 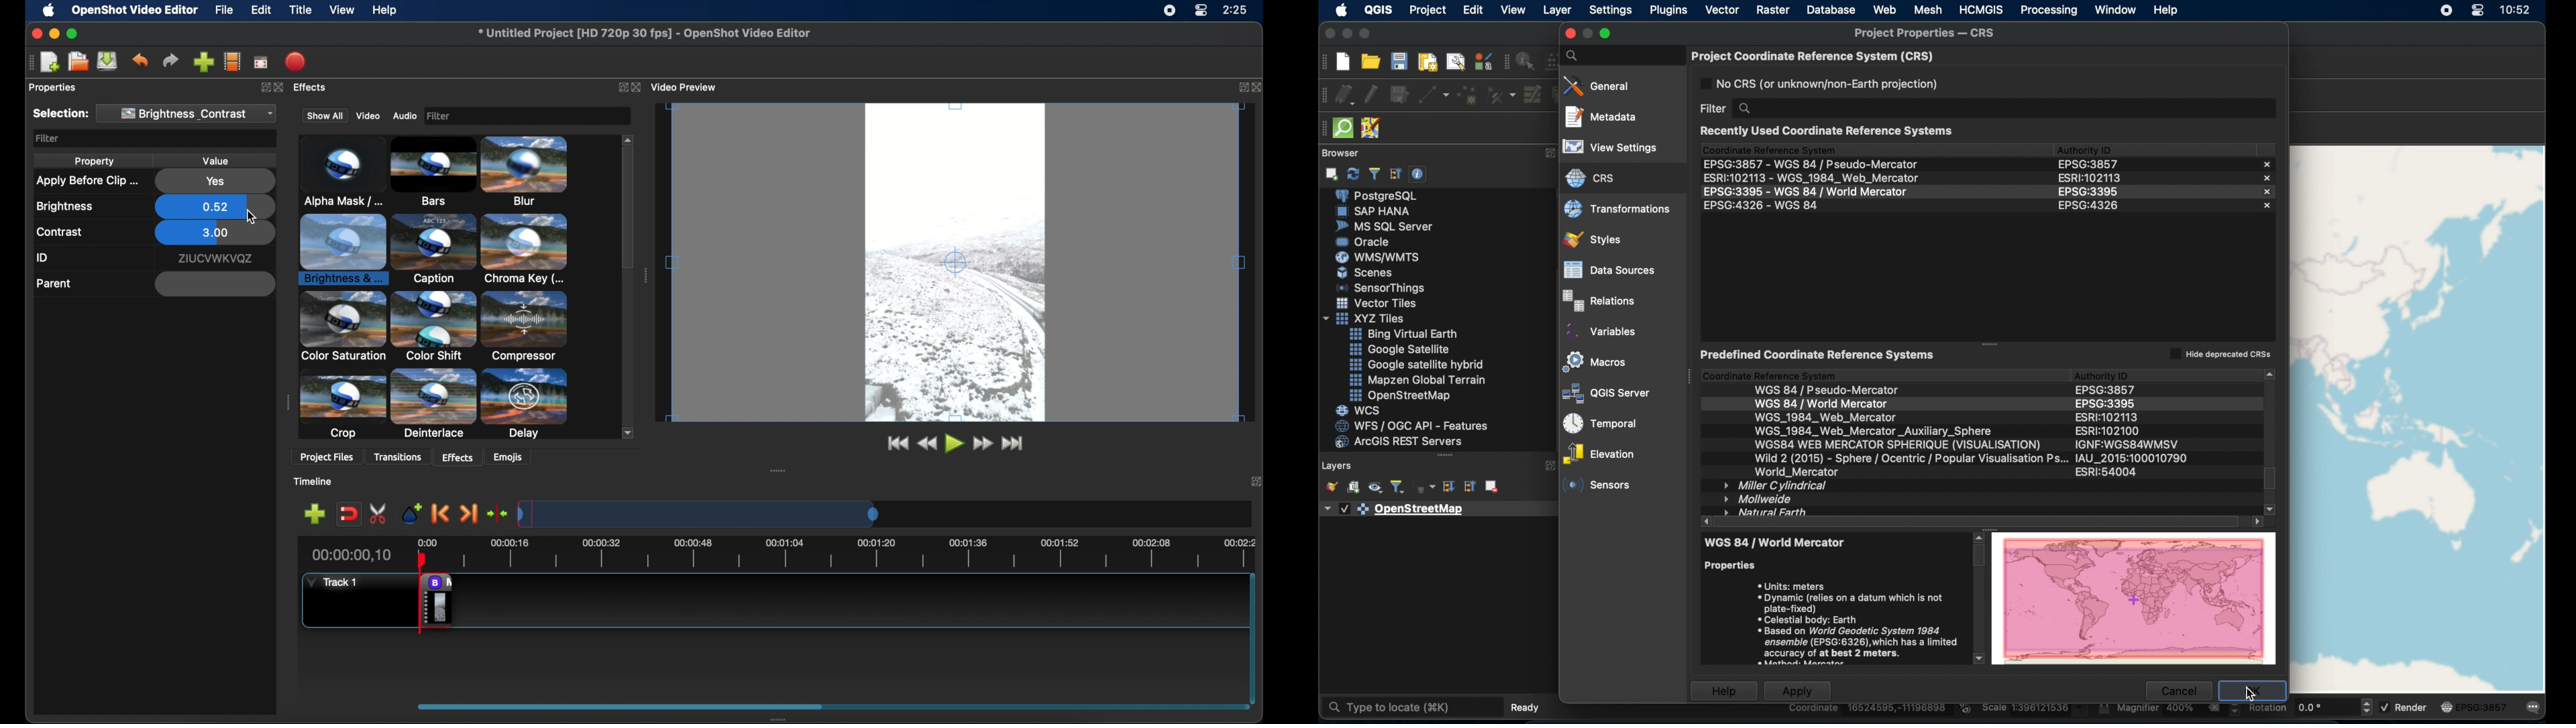 What do you see at coordinates (1373, 128) in the screenshot?
I see `JSOM remote` at bounding box center [1373, 128].